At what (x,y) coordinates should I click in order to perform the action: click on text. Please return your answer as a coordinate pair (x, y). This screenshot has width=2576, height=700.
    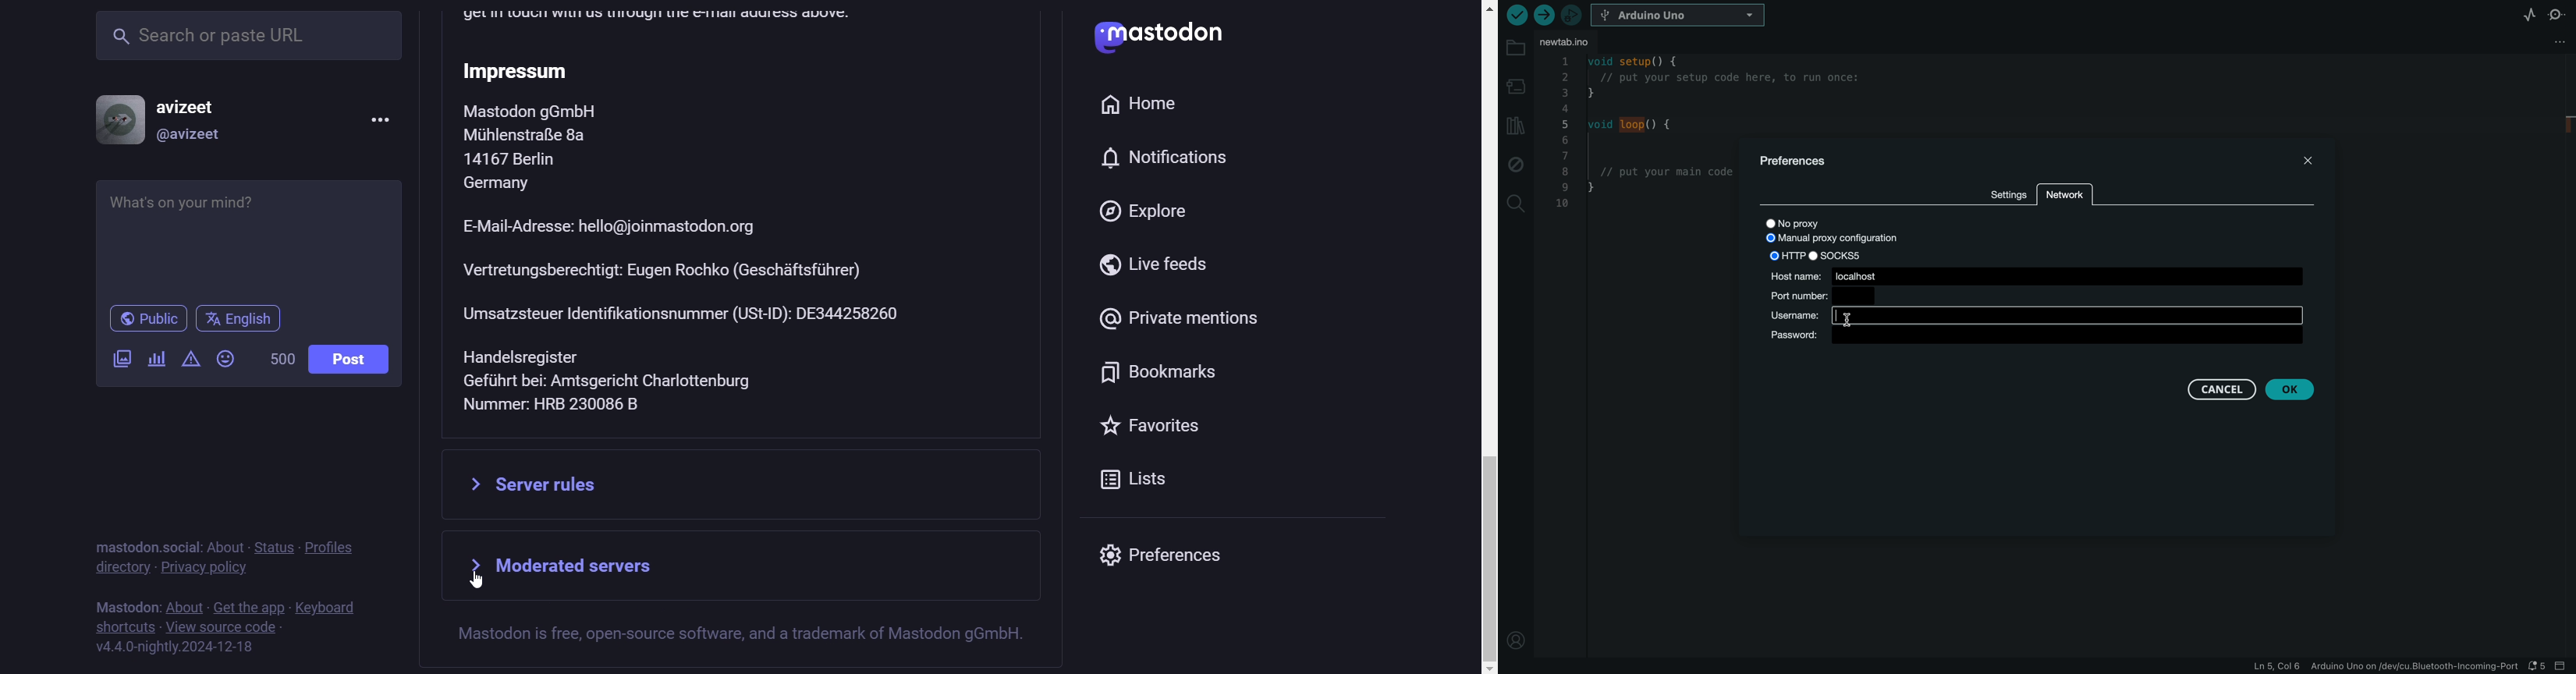
    Looking at the image, I should click on (124, 603).